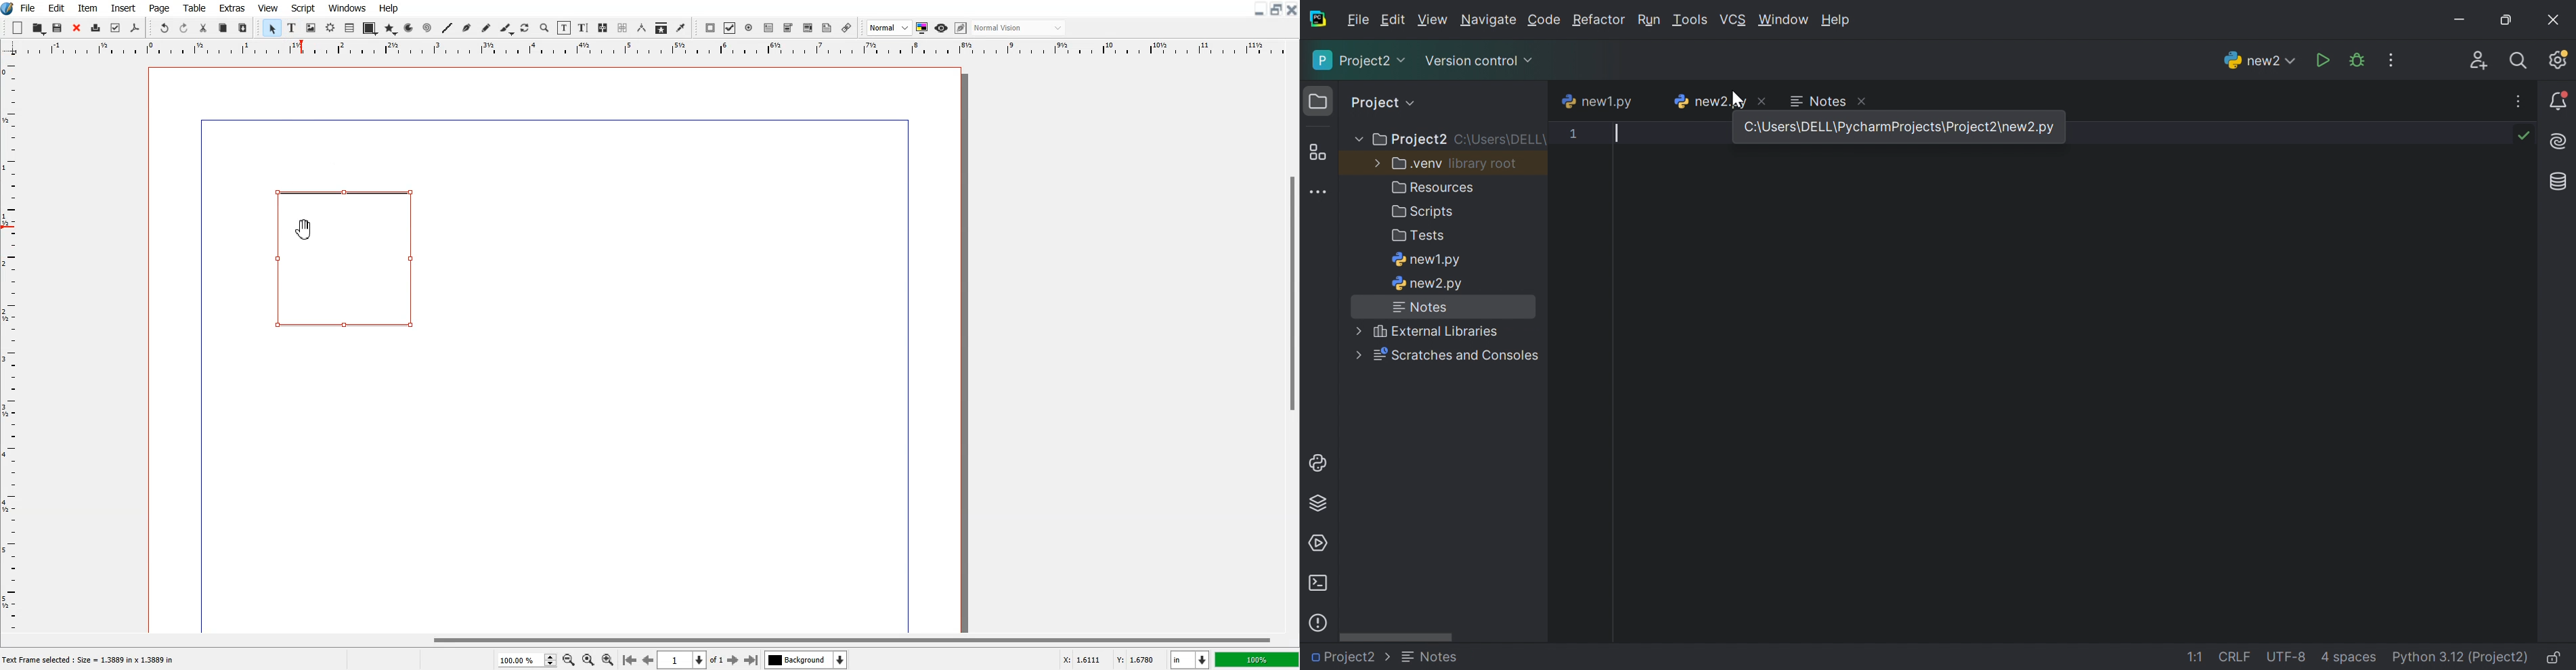 This screenshot has width=2576, height=672. Describe the element at coordinates (2560, 143) in the screenshot. I see `AI Assistant` at that location.